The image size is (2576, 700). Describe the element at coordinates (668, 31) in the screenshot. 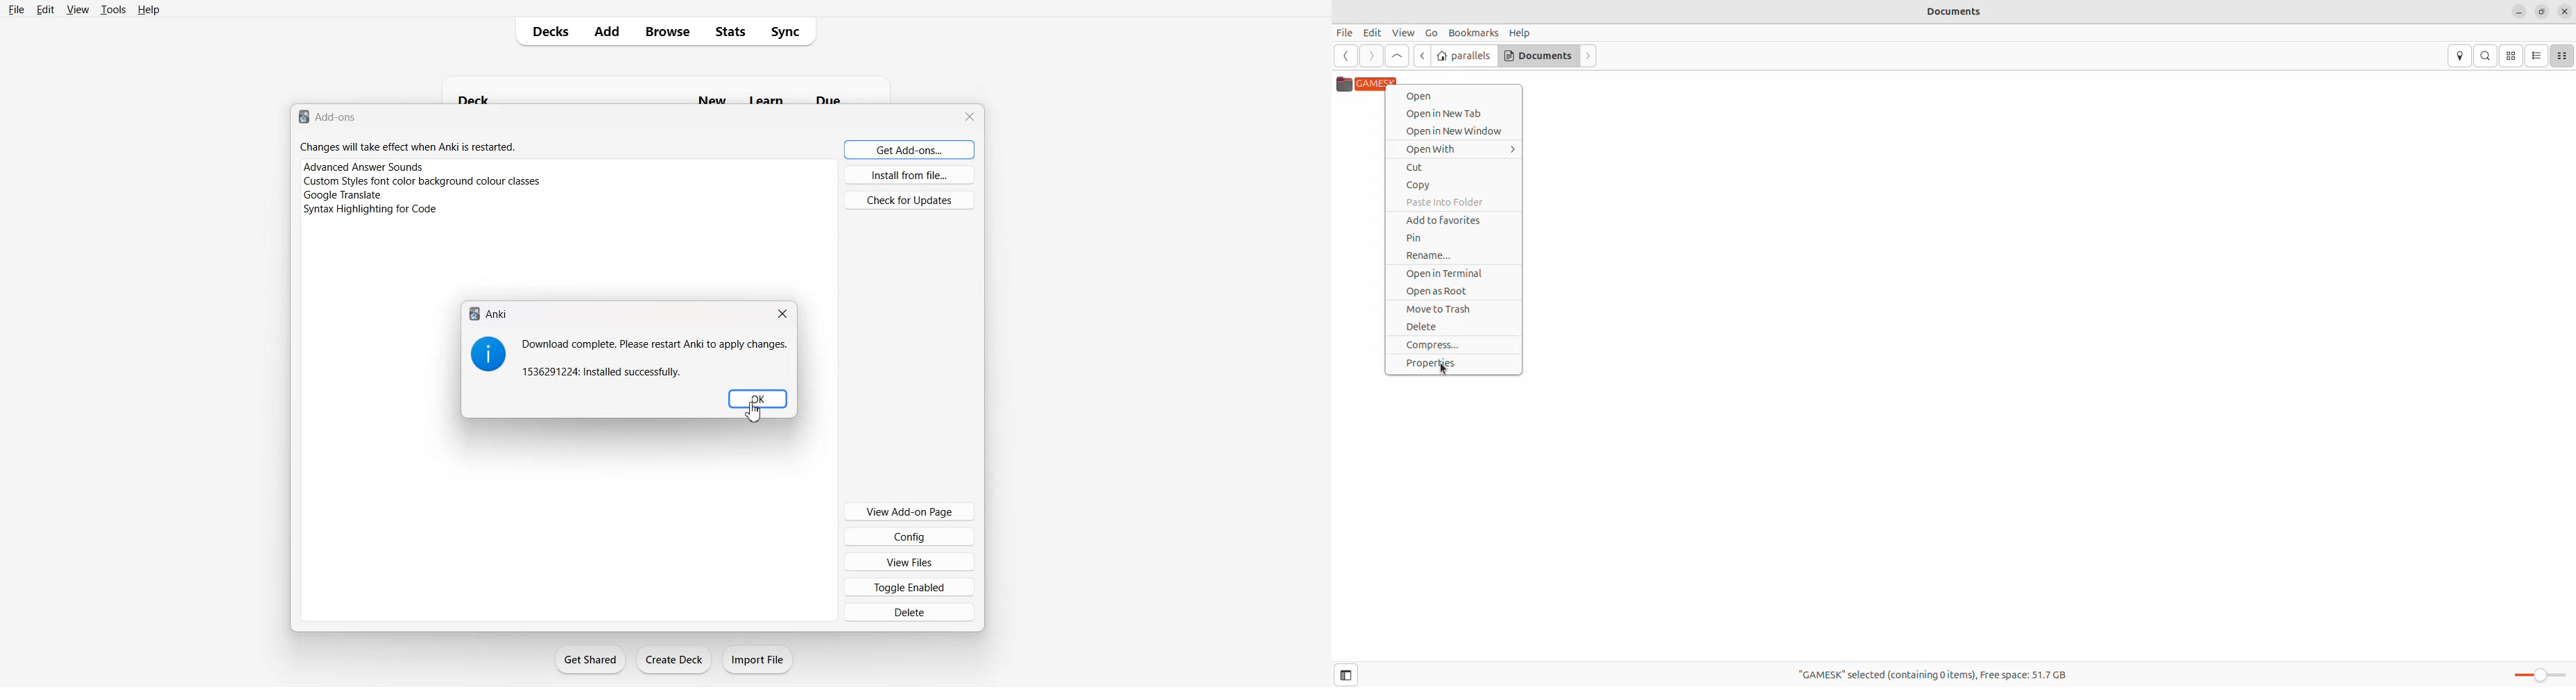

I see `Browse` at that location.